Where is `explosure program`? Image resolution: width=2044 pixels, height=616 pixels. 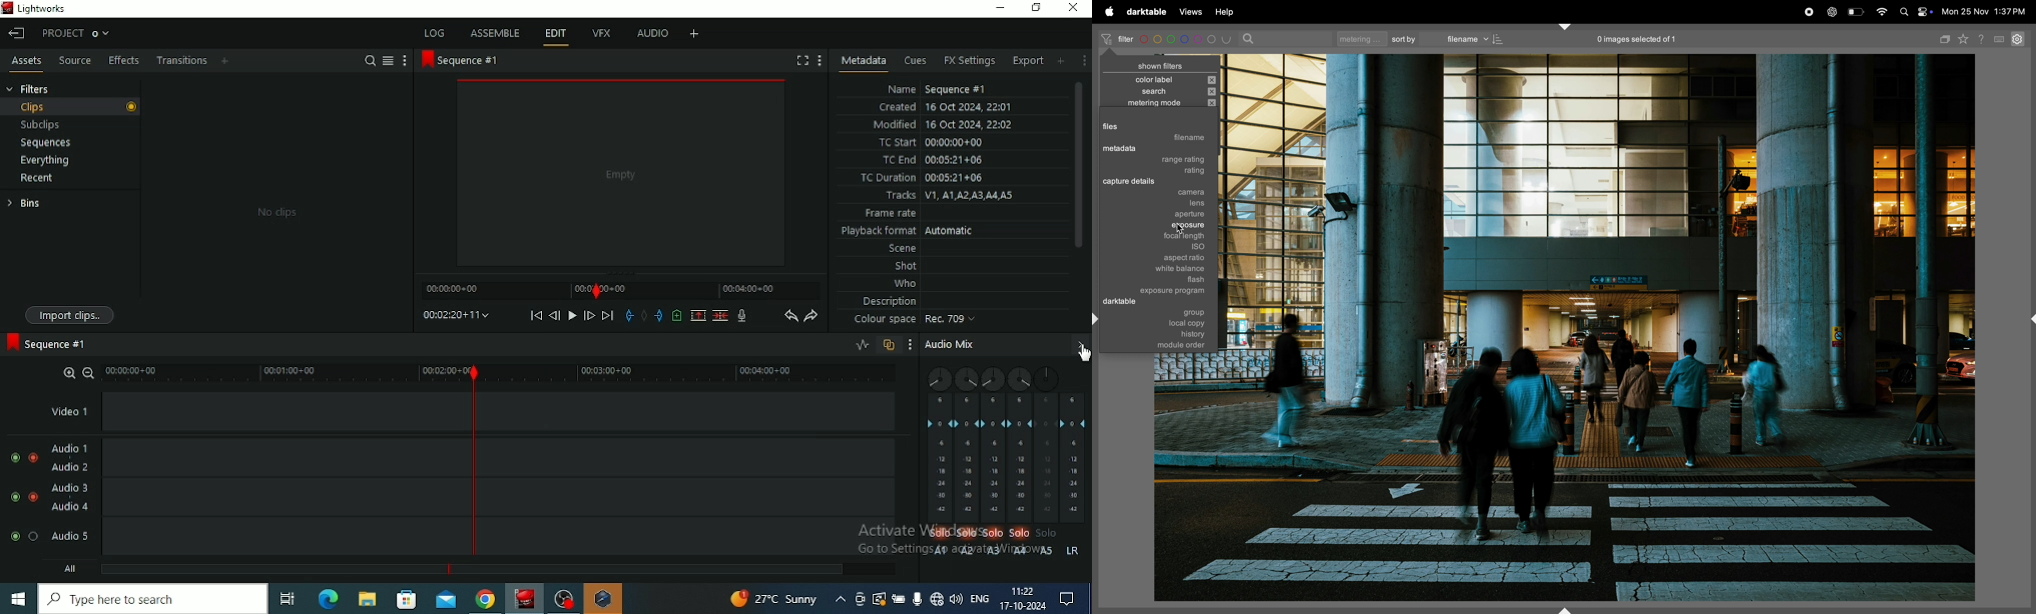 explosure program is located at coordinates (1176, 290).